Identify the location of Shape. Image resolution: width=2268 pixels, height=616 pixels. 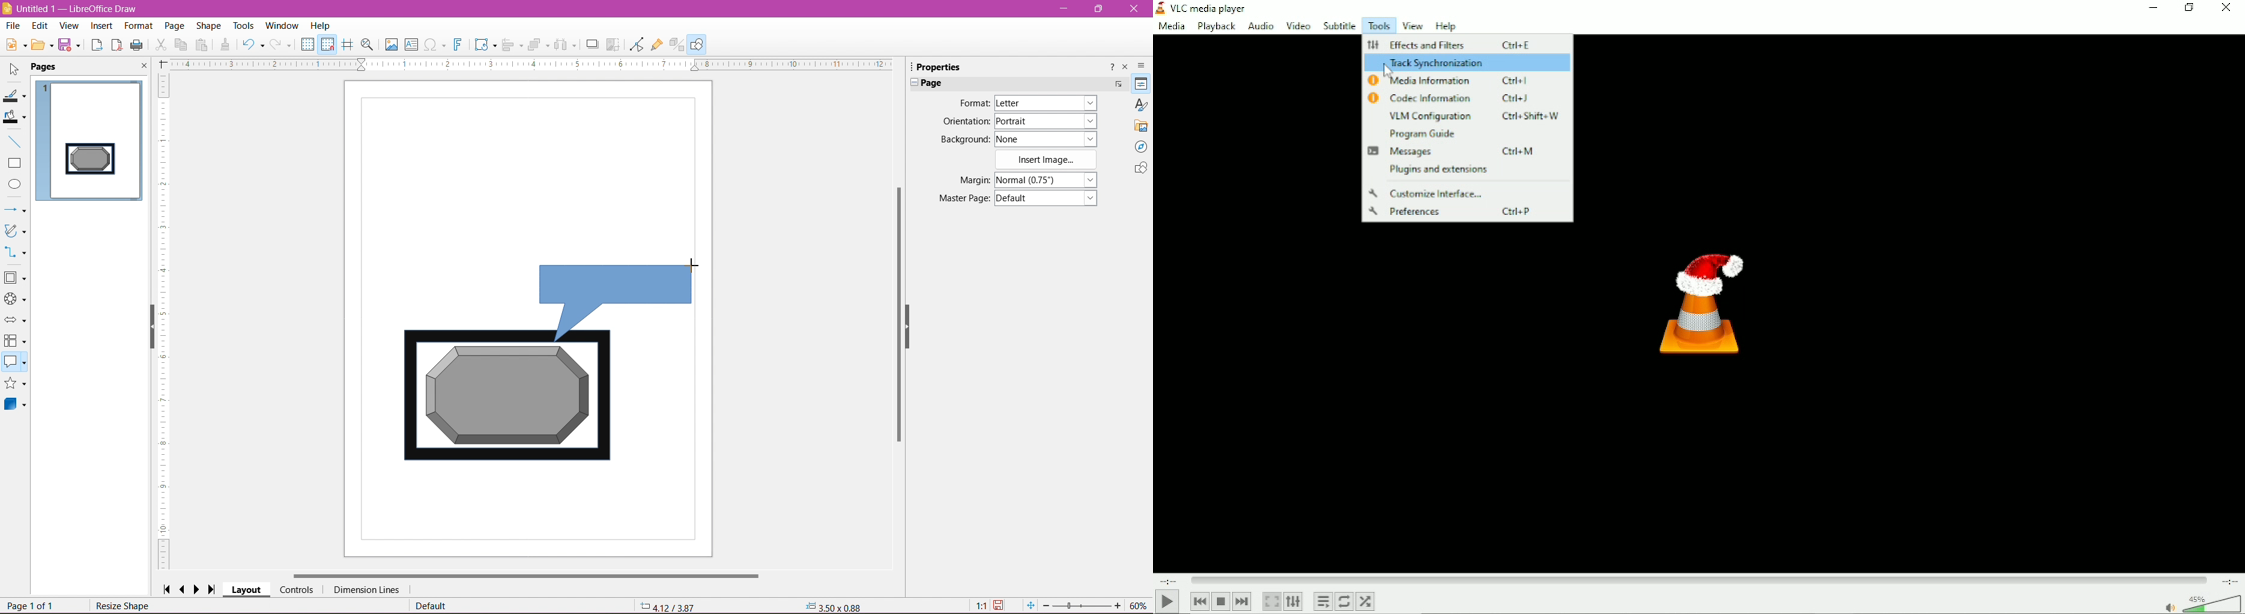
(208, 25).